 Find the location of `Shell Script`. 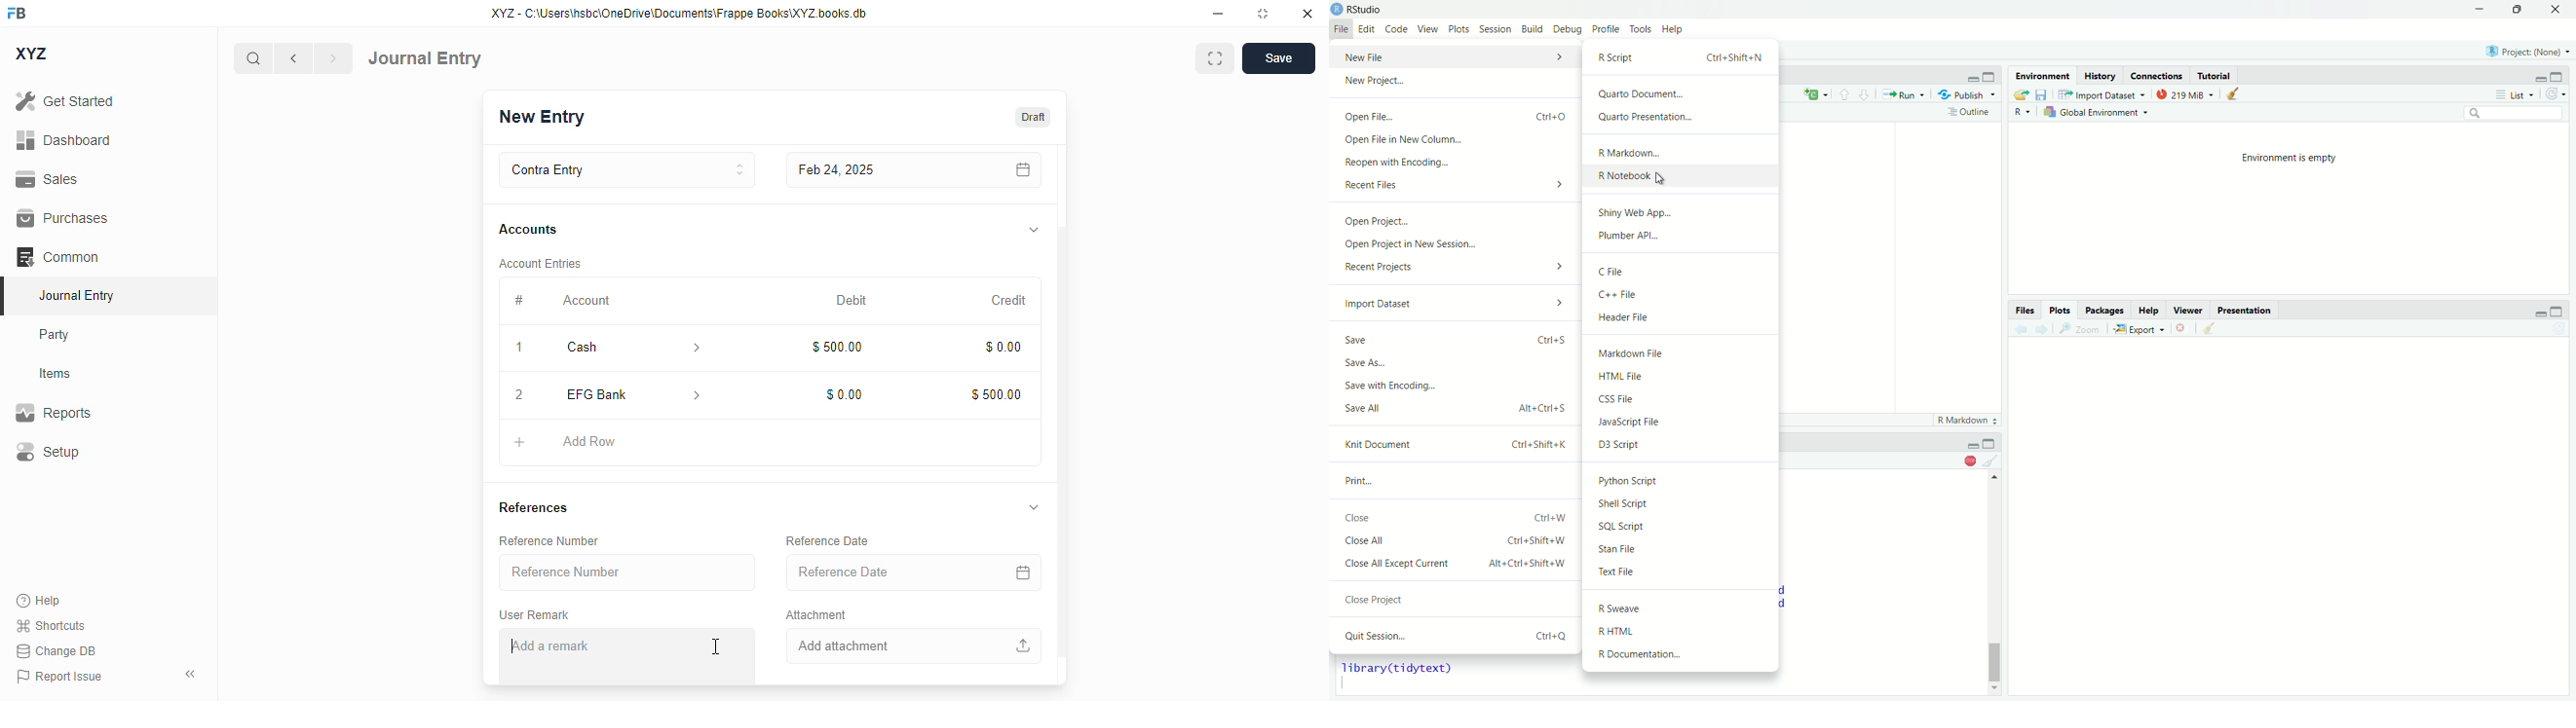

Shell Script is located at coordinates (1682, 503).